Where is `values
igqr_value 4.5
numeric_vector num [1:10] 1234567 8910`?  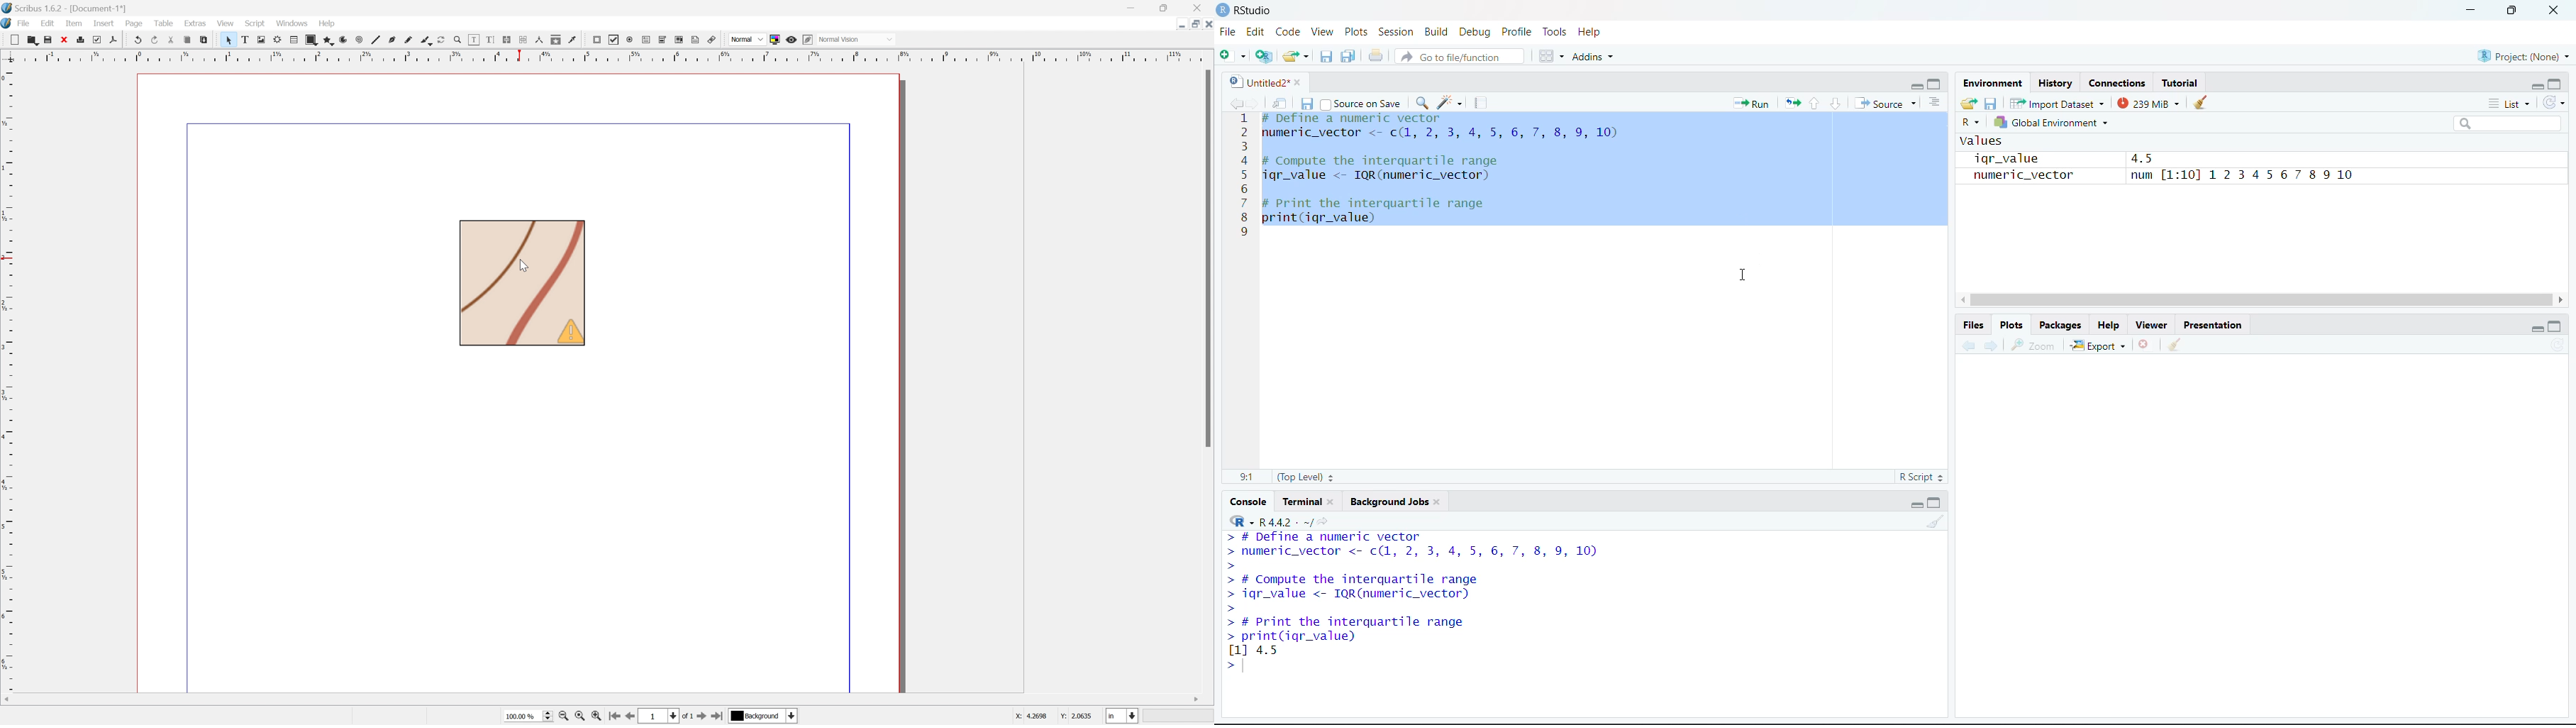 values
igqr_value 4.5
numeric_vector num [1:10] 1234567 8910 is located at coordinates (2156, 169).